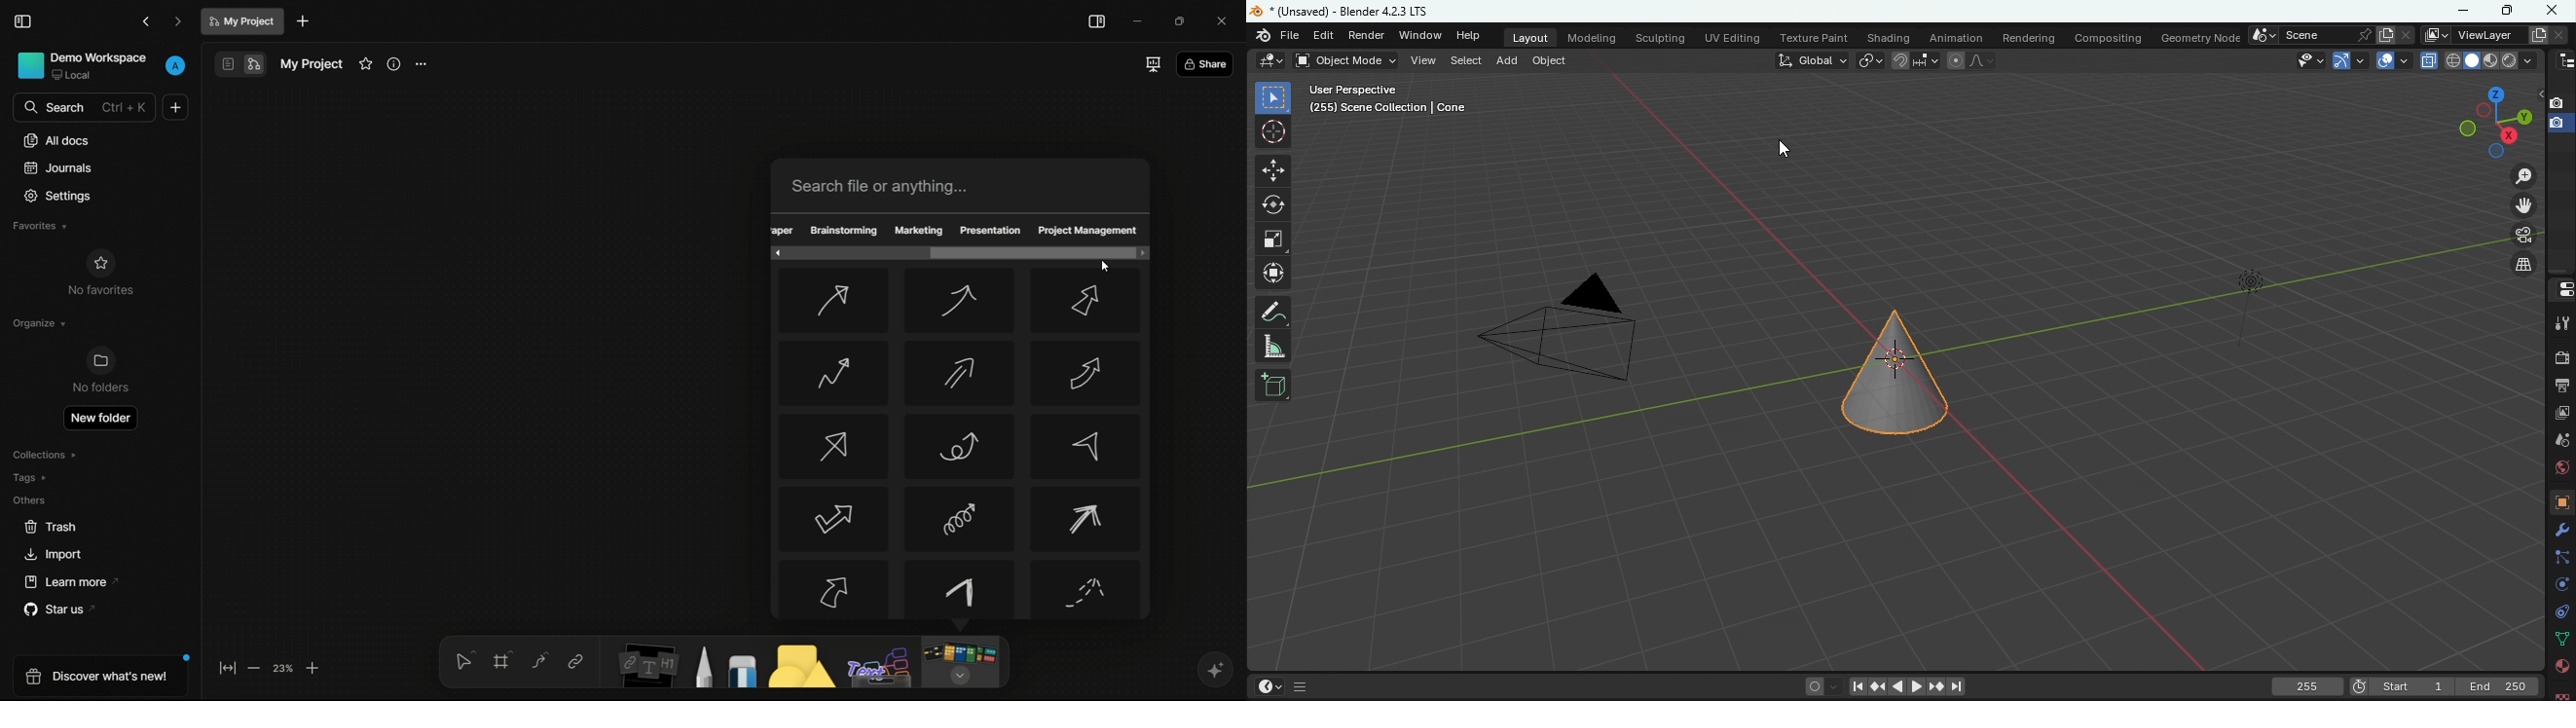 The image size is (2576, 728). I want to click on Jump to next/previous keyframe, so click(1878, 686).